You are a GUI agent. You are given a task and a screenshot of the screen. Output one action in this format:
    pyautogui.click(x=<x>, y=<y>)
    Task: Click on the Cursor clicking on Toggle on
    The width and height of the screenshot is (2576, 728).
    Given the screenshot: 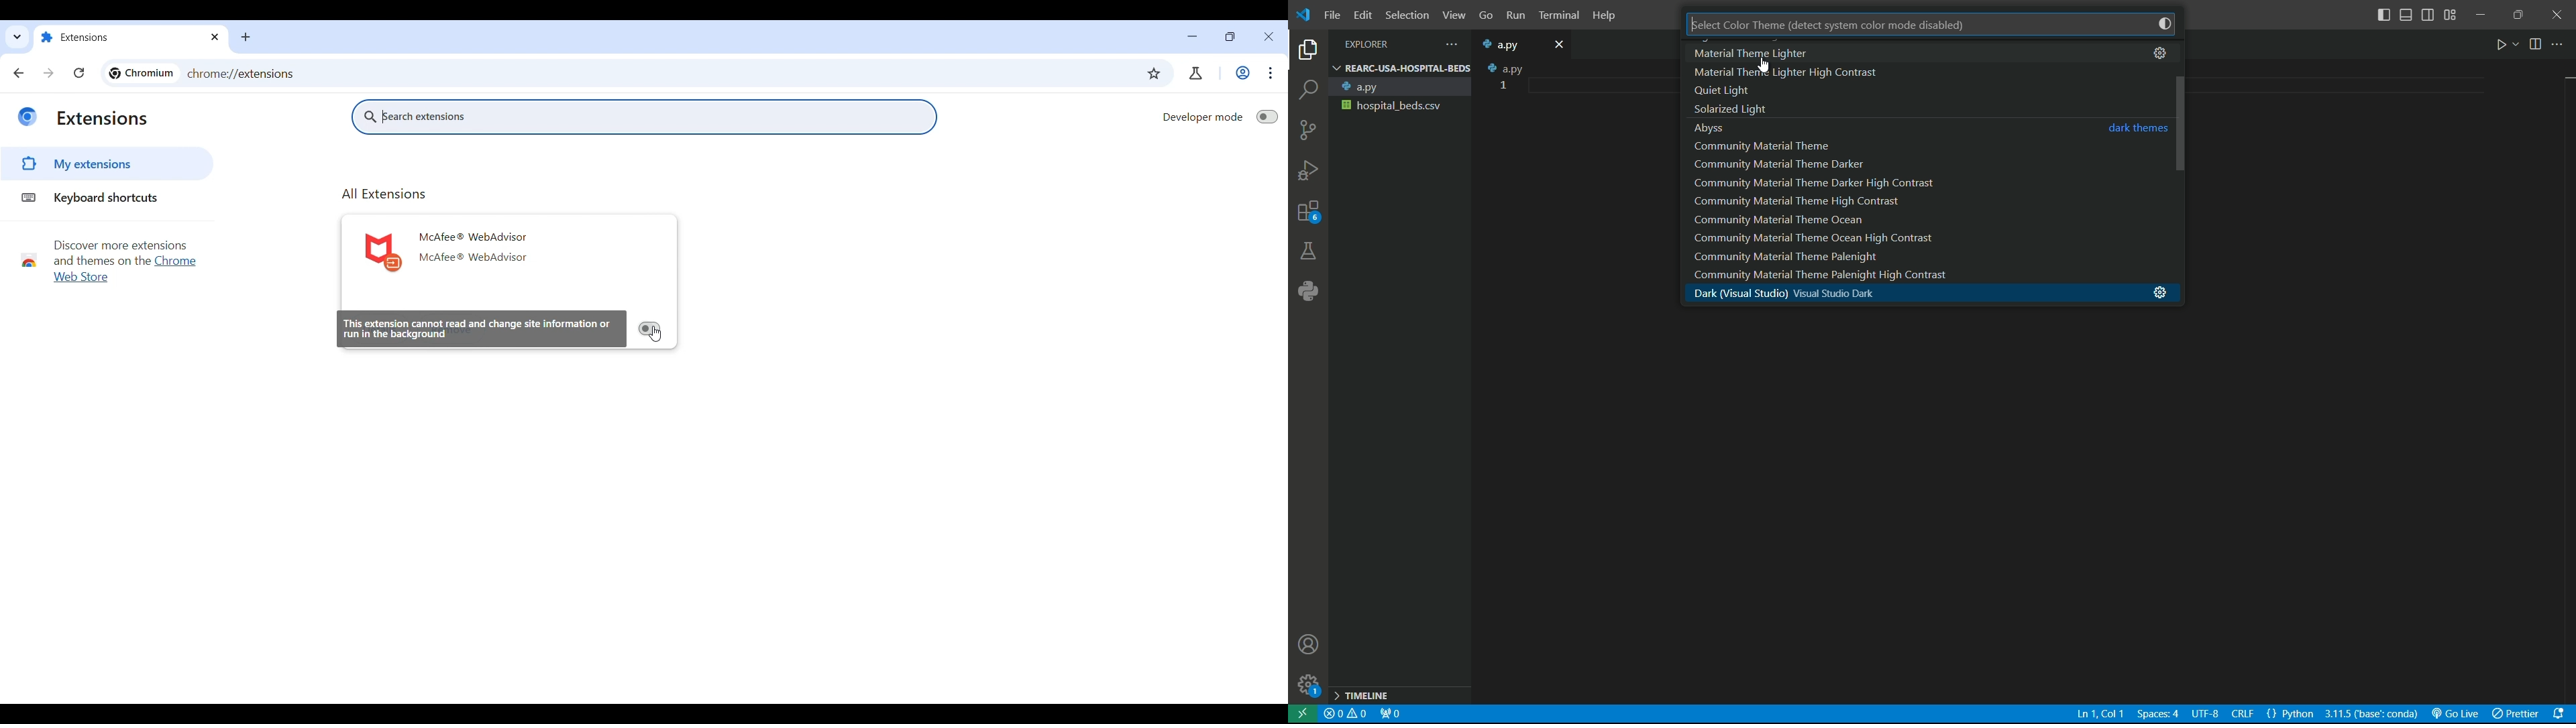 What is the action you would take?
    pyautogui.click(x=655, y=334)
    